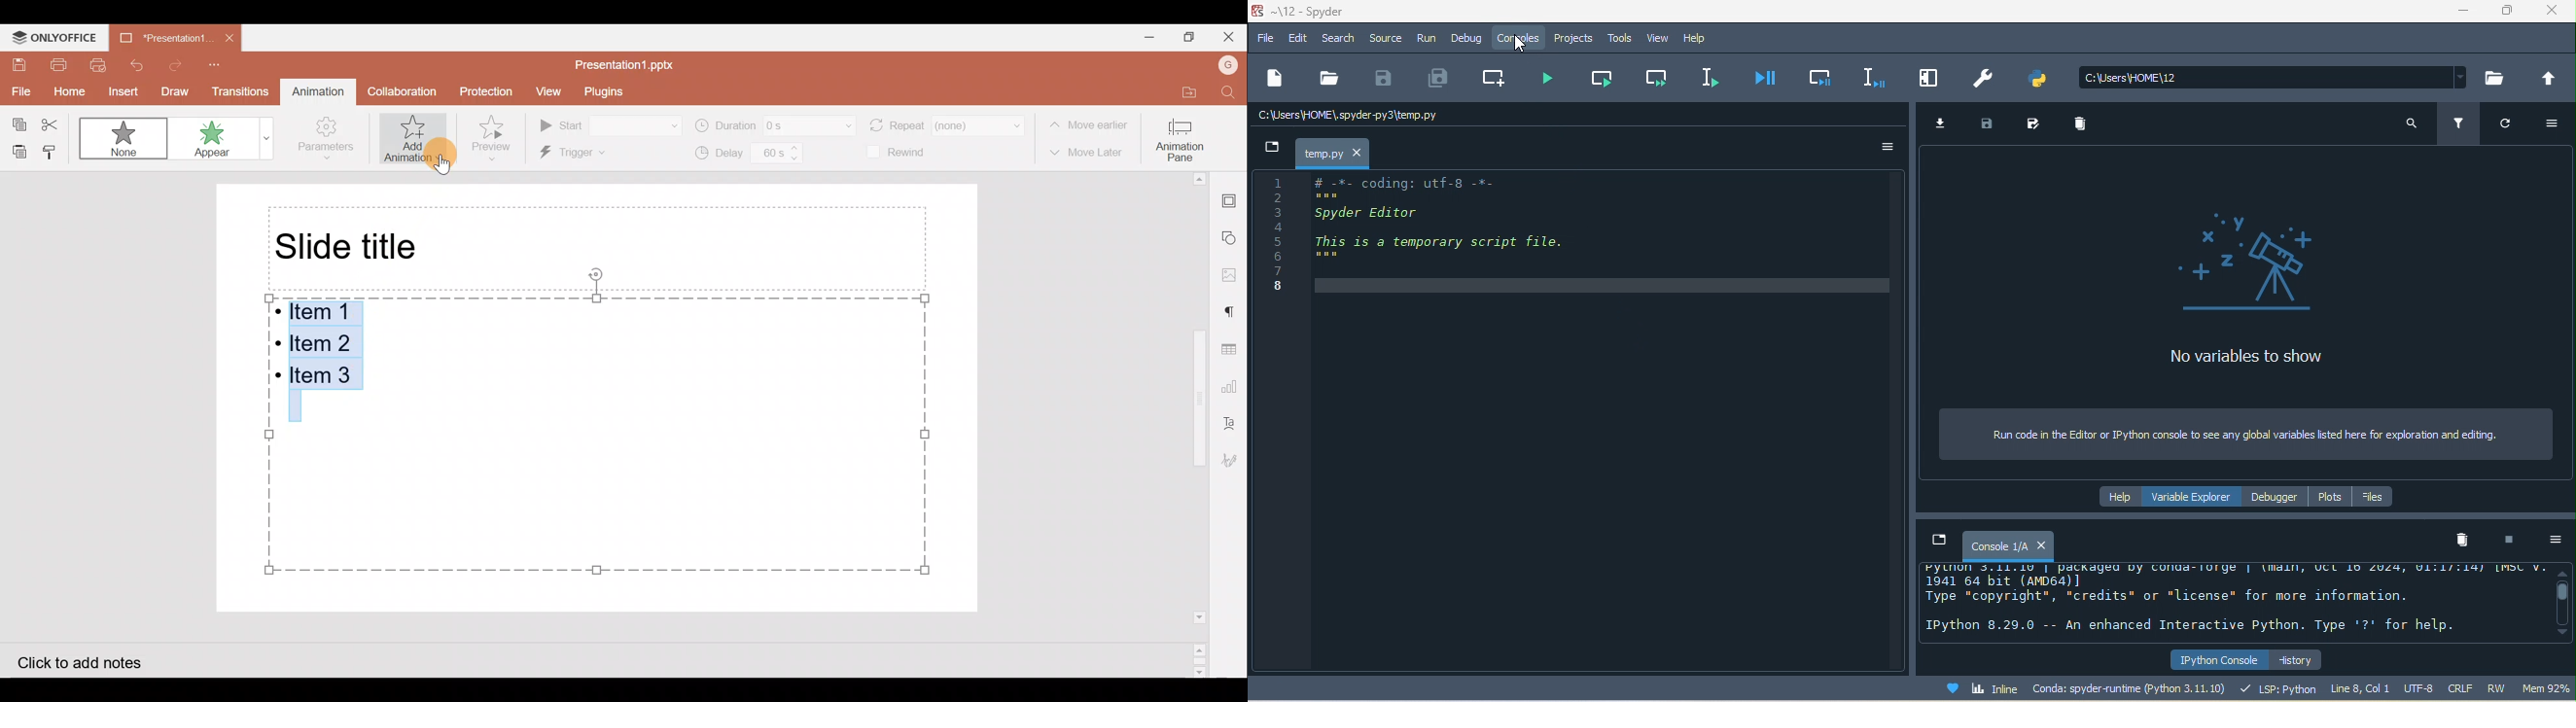  Describe the element at coordinates (1549, 83) in the screenshot. I see `run file` at that location.